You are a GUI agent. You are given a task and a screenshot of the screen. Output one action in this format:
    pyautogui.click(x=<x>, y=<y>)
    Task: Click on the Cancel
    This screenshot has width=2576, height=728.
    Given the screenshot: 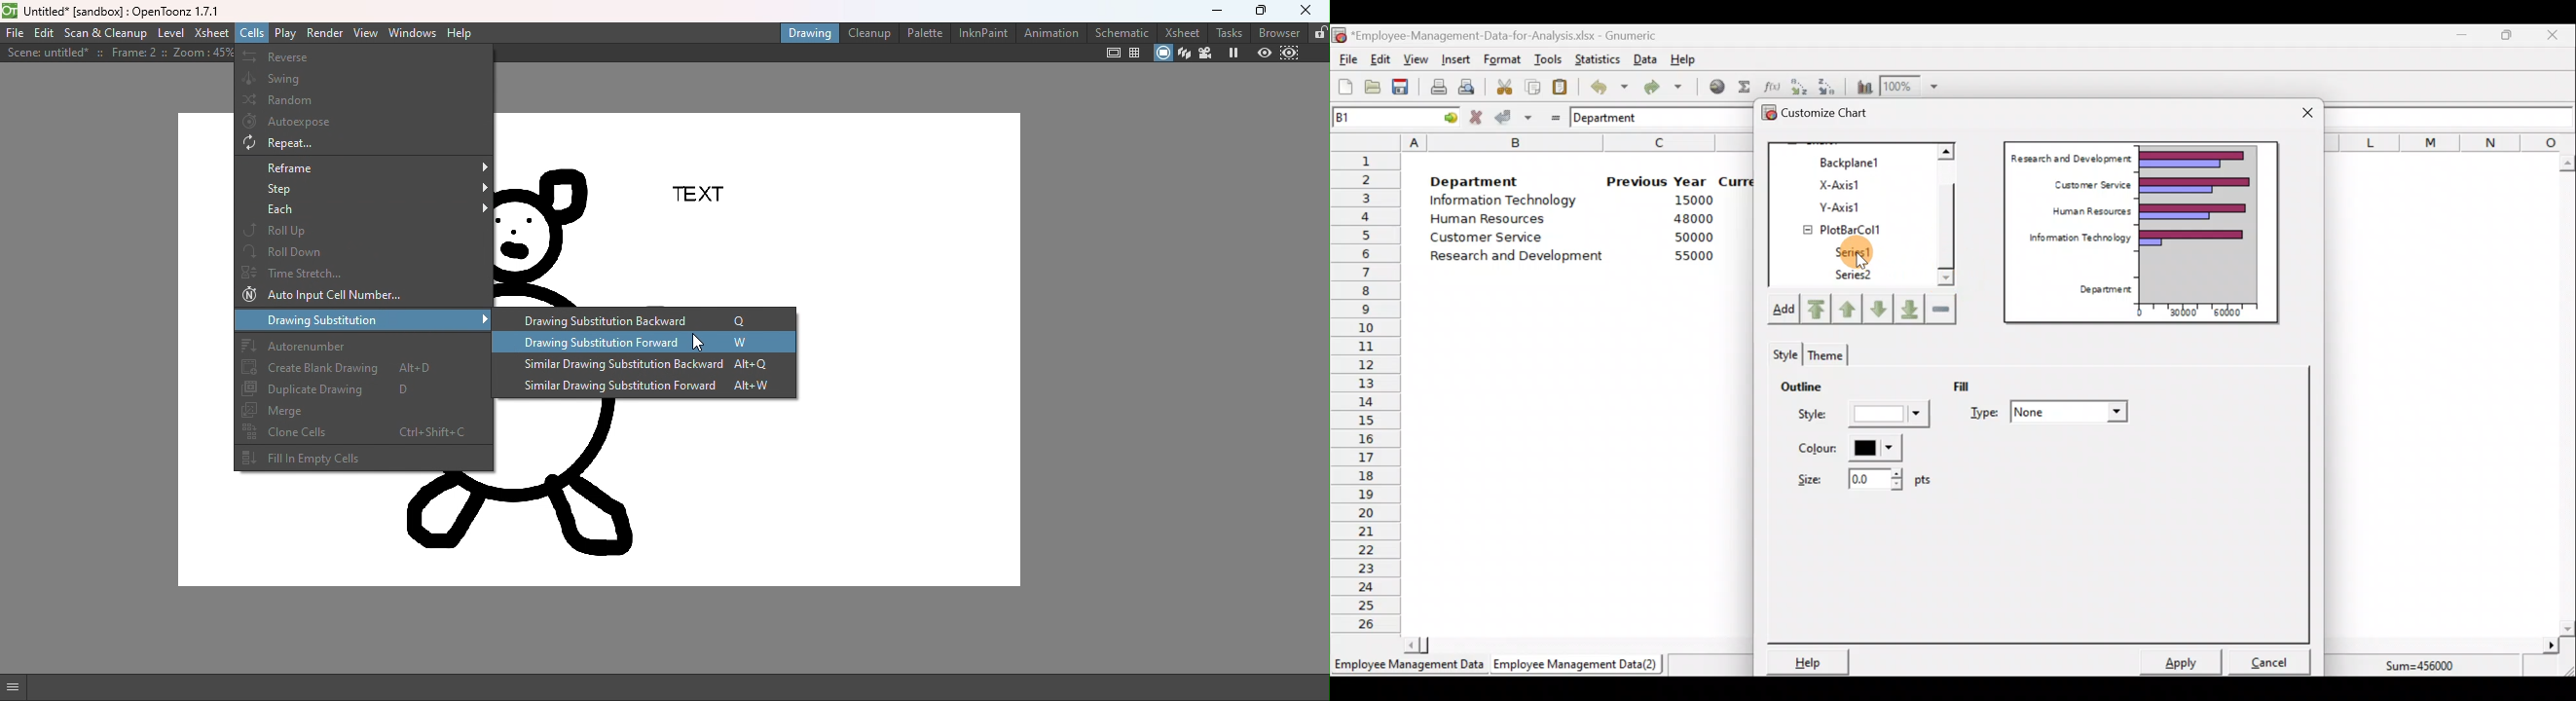 What is the action you would take?
    pyautogui.click(x=2274, y=658)
    